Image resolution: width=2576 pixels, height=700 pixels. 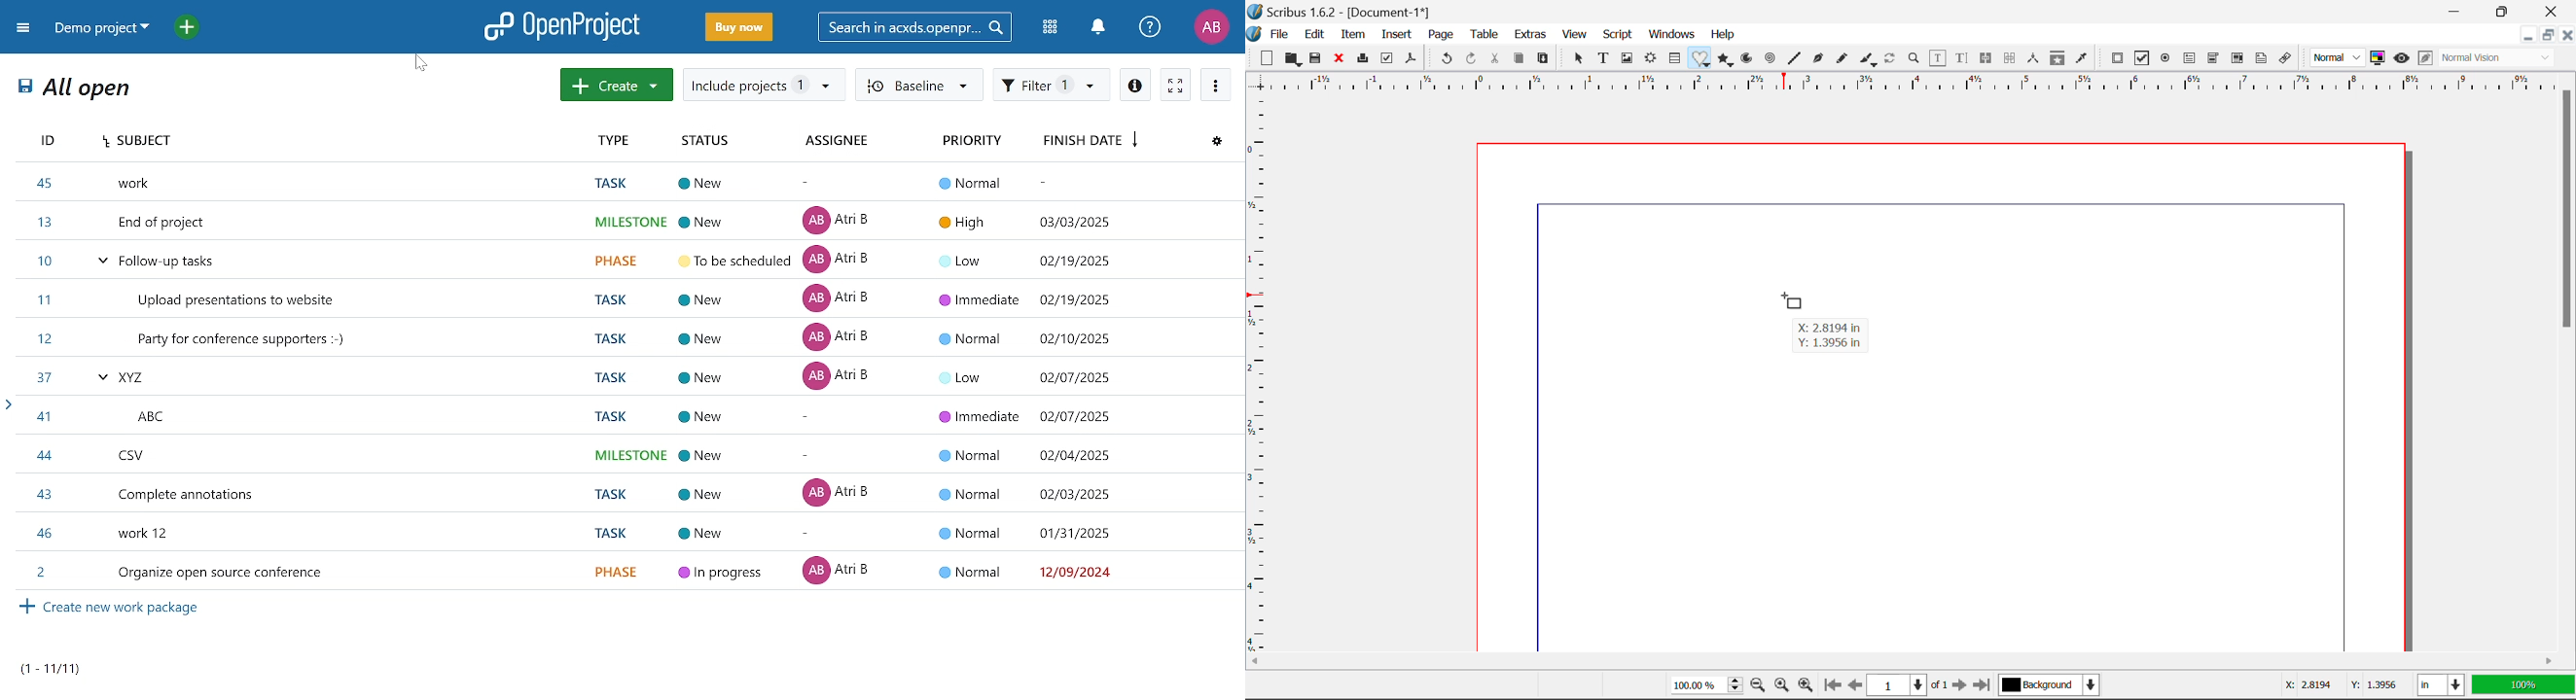 What do you see at coordinates (2239, 60) in the screenshot?
I see `Pdf List box` at bounding box center [2239, 60].